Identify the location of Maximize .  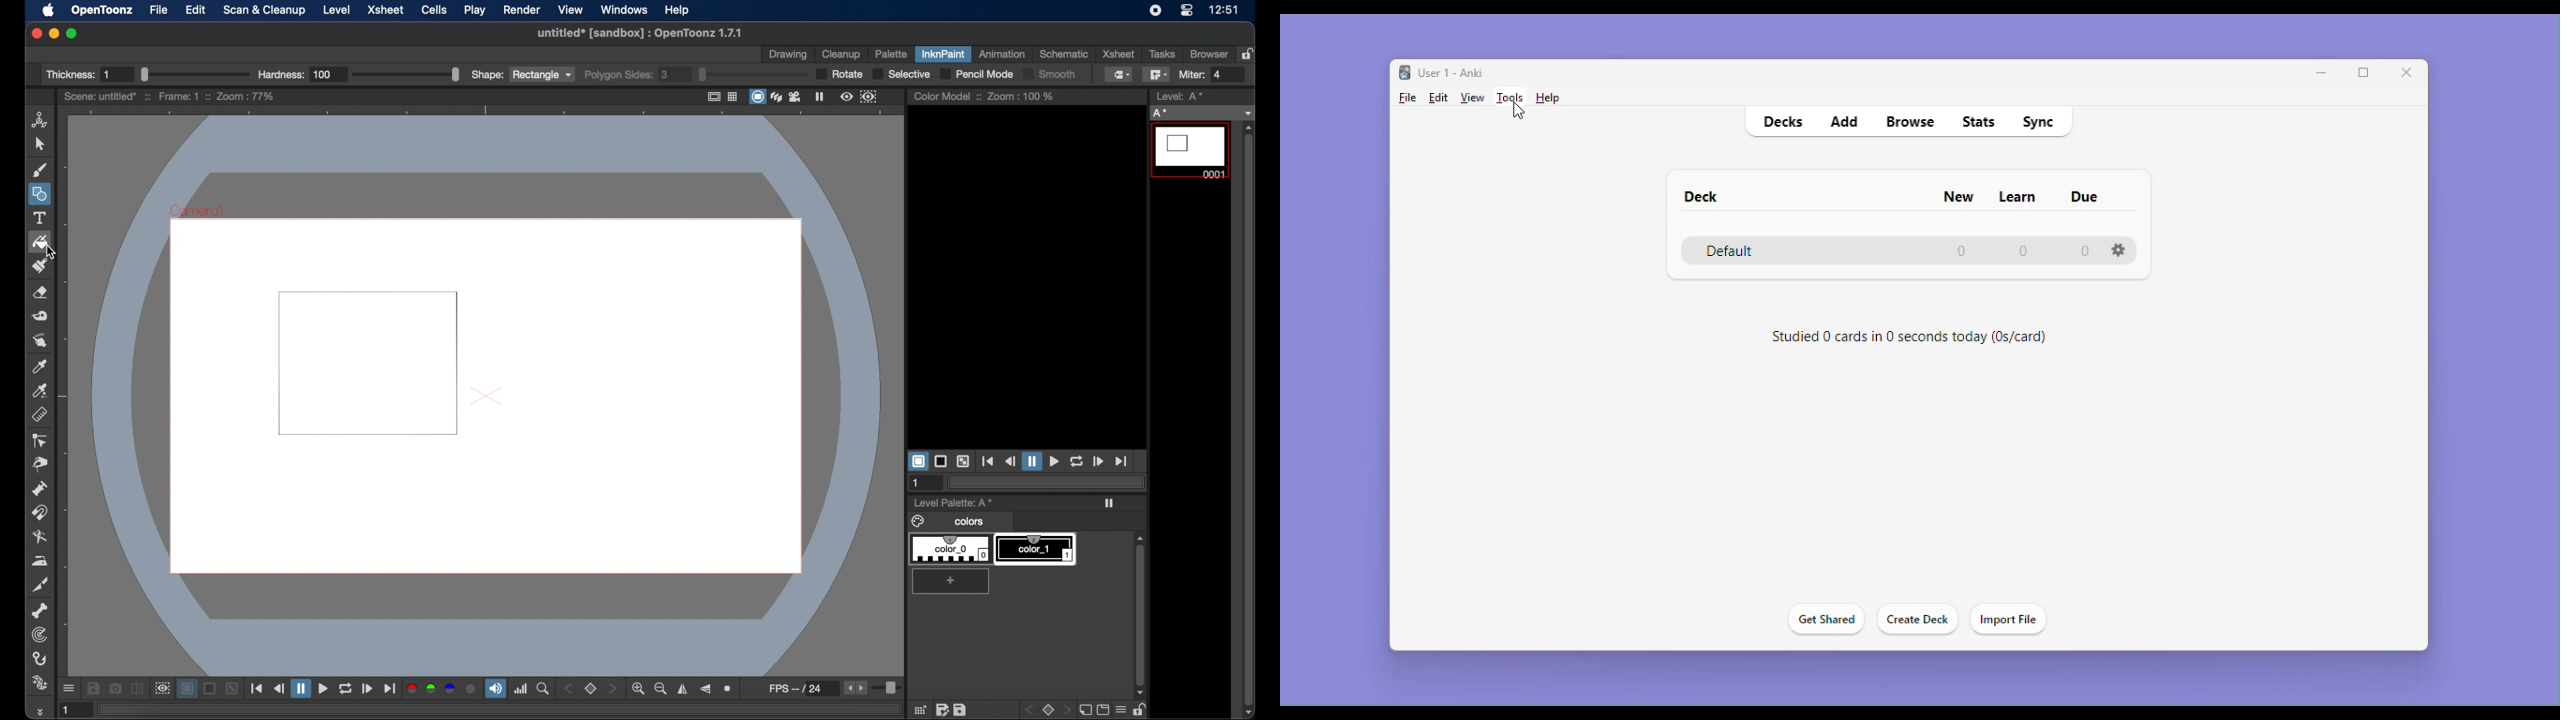
(2364, 71).